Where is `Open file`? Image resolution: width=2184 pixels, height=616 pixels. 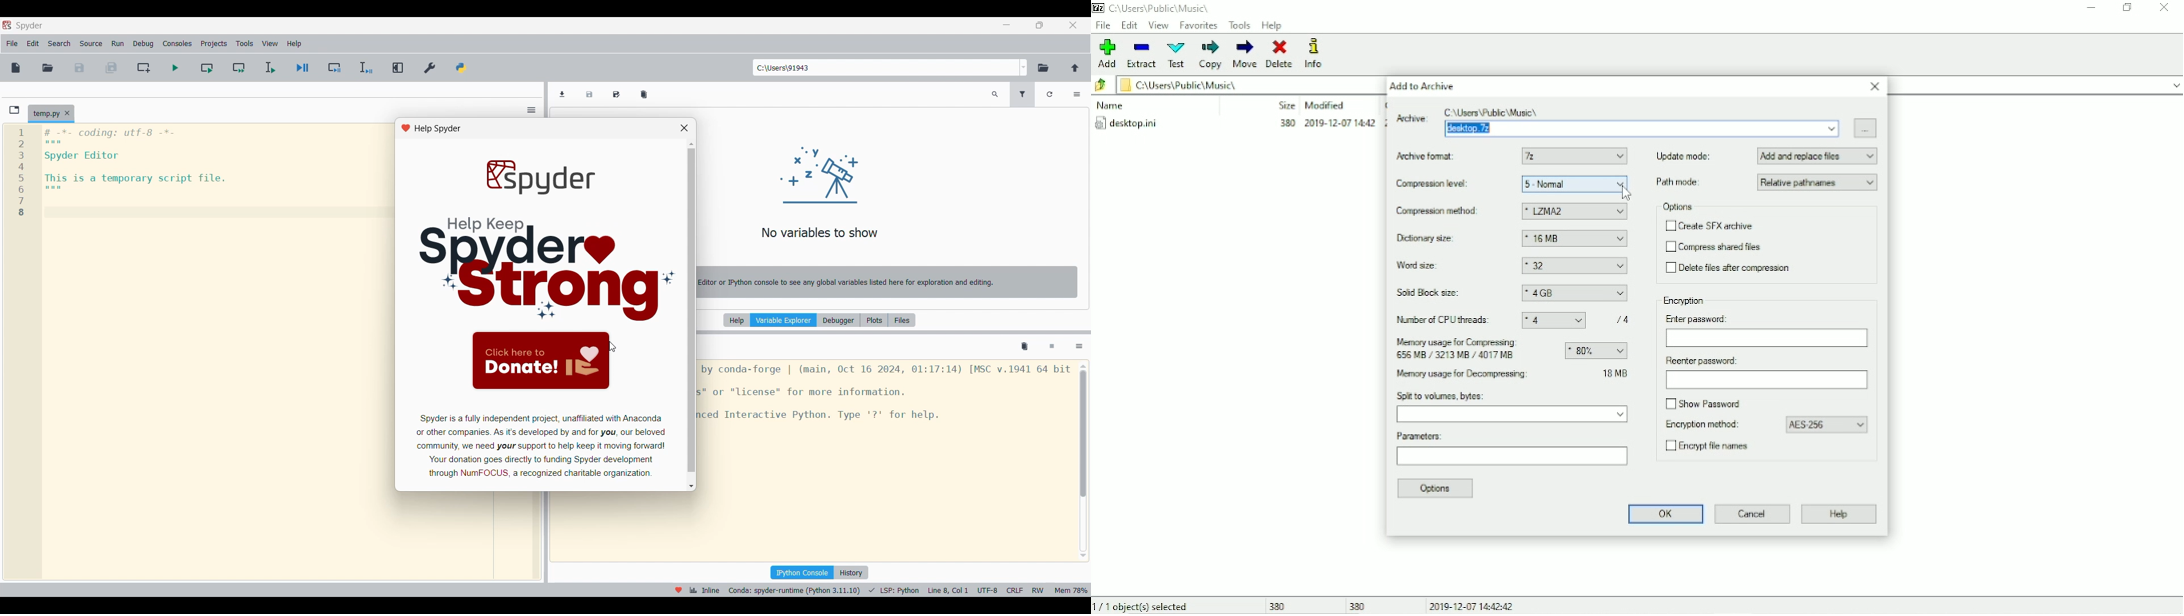 Open file is located at coordinates (48, 68).